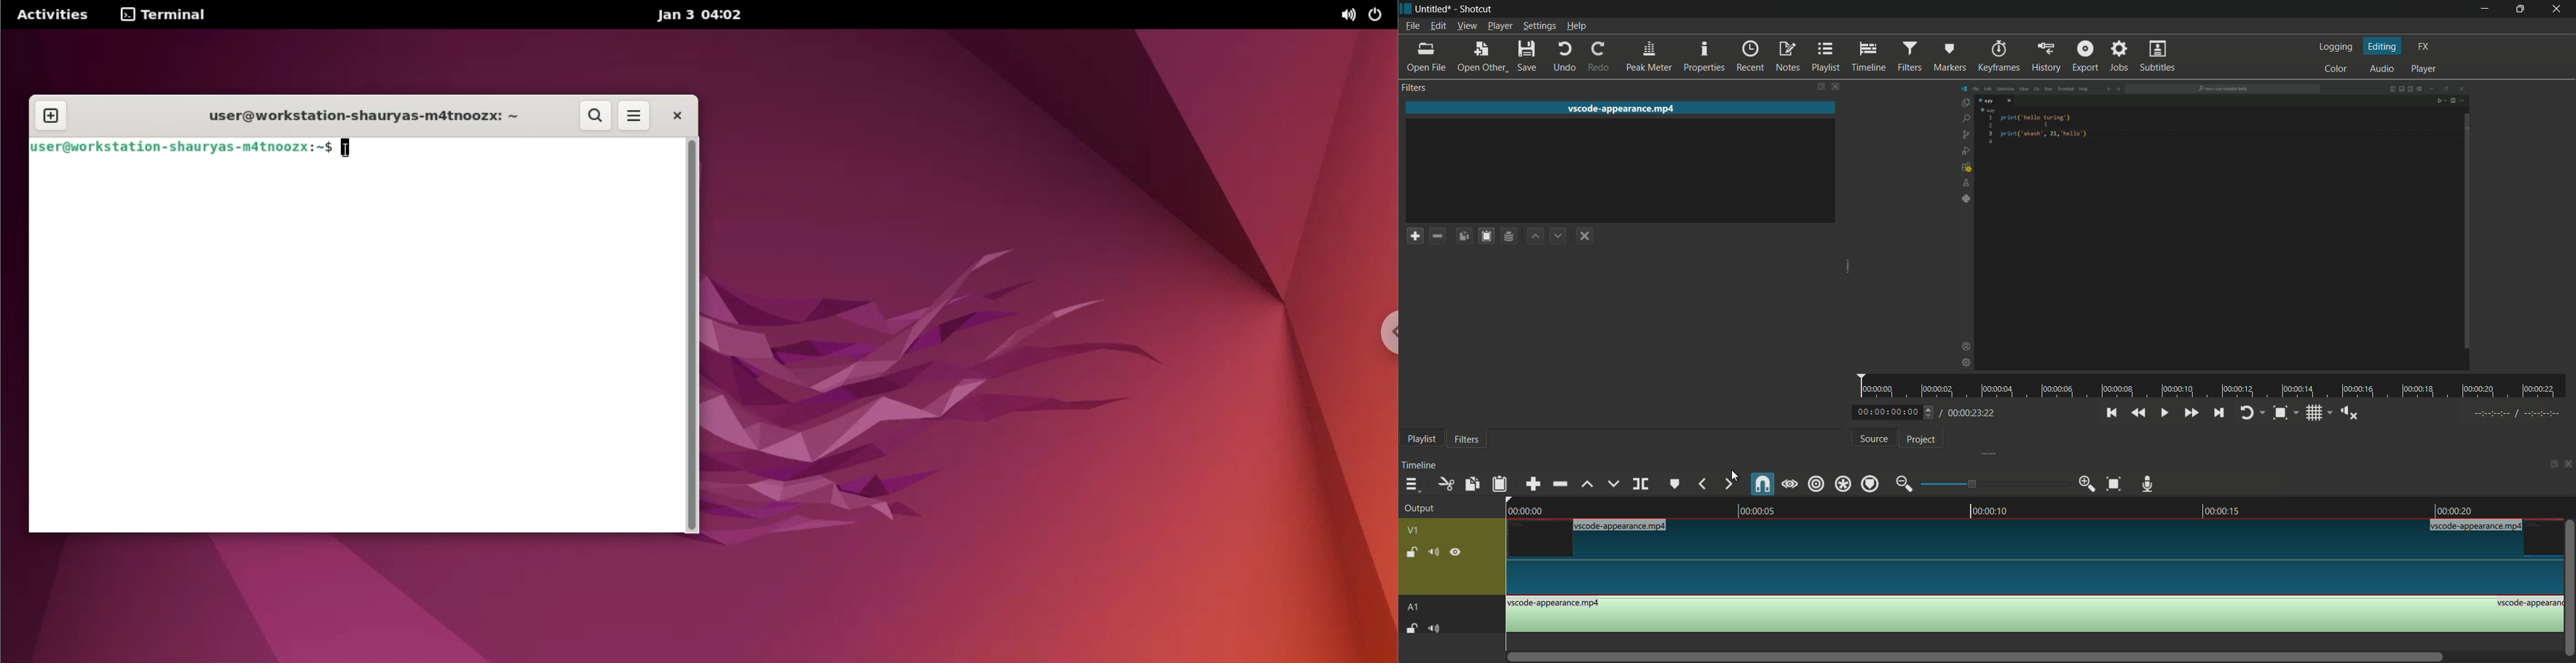 Image resolution: width=2576 pixels, height=672 pixels. I want to click on history, so click(2048, 57).